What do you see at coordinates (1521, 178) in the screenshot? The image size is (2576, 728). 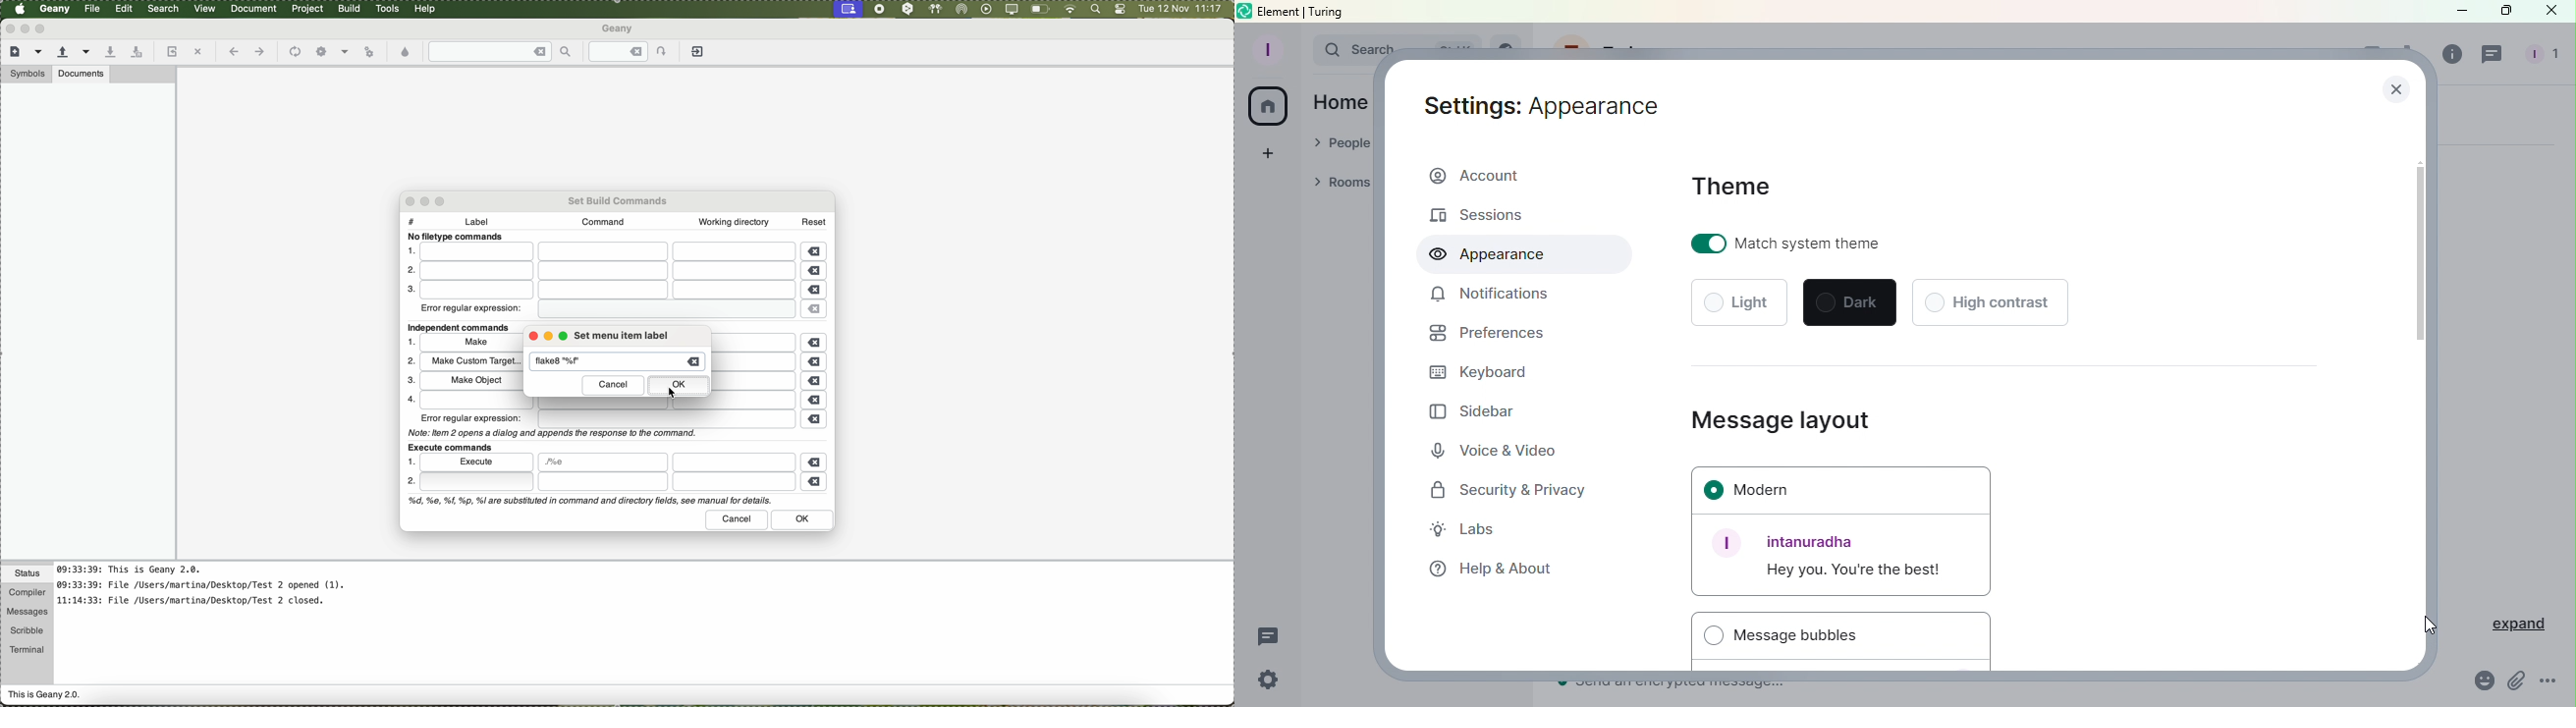 I see `Account` at bounding box center [1521, 178].